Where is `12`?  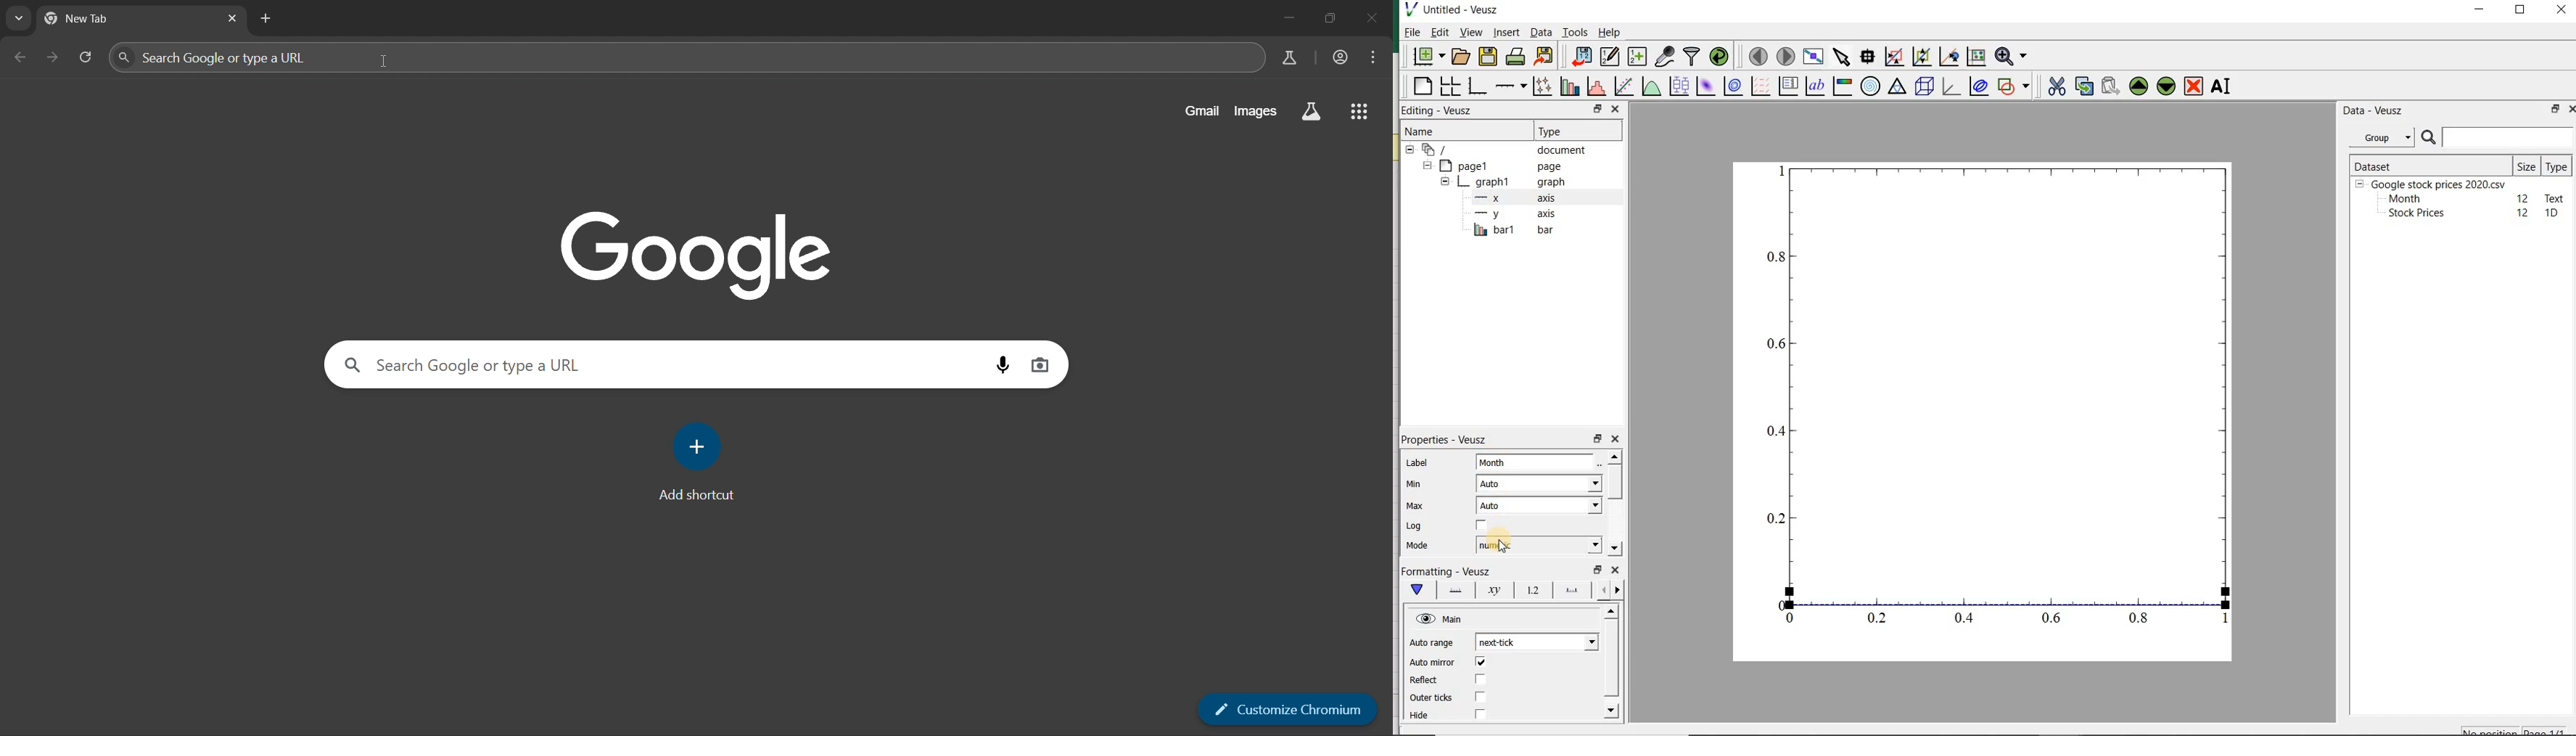 12 is located at coordinates (2524, 213).